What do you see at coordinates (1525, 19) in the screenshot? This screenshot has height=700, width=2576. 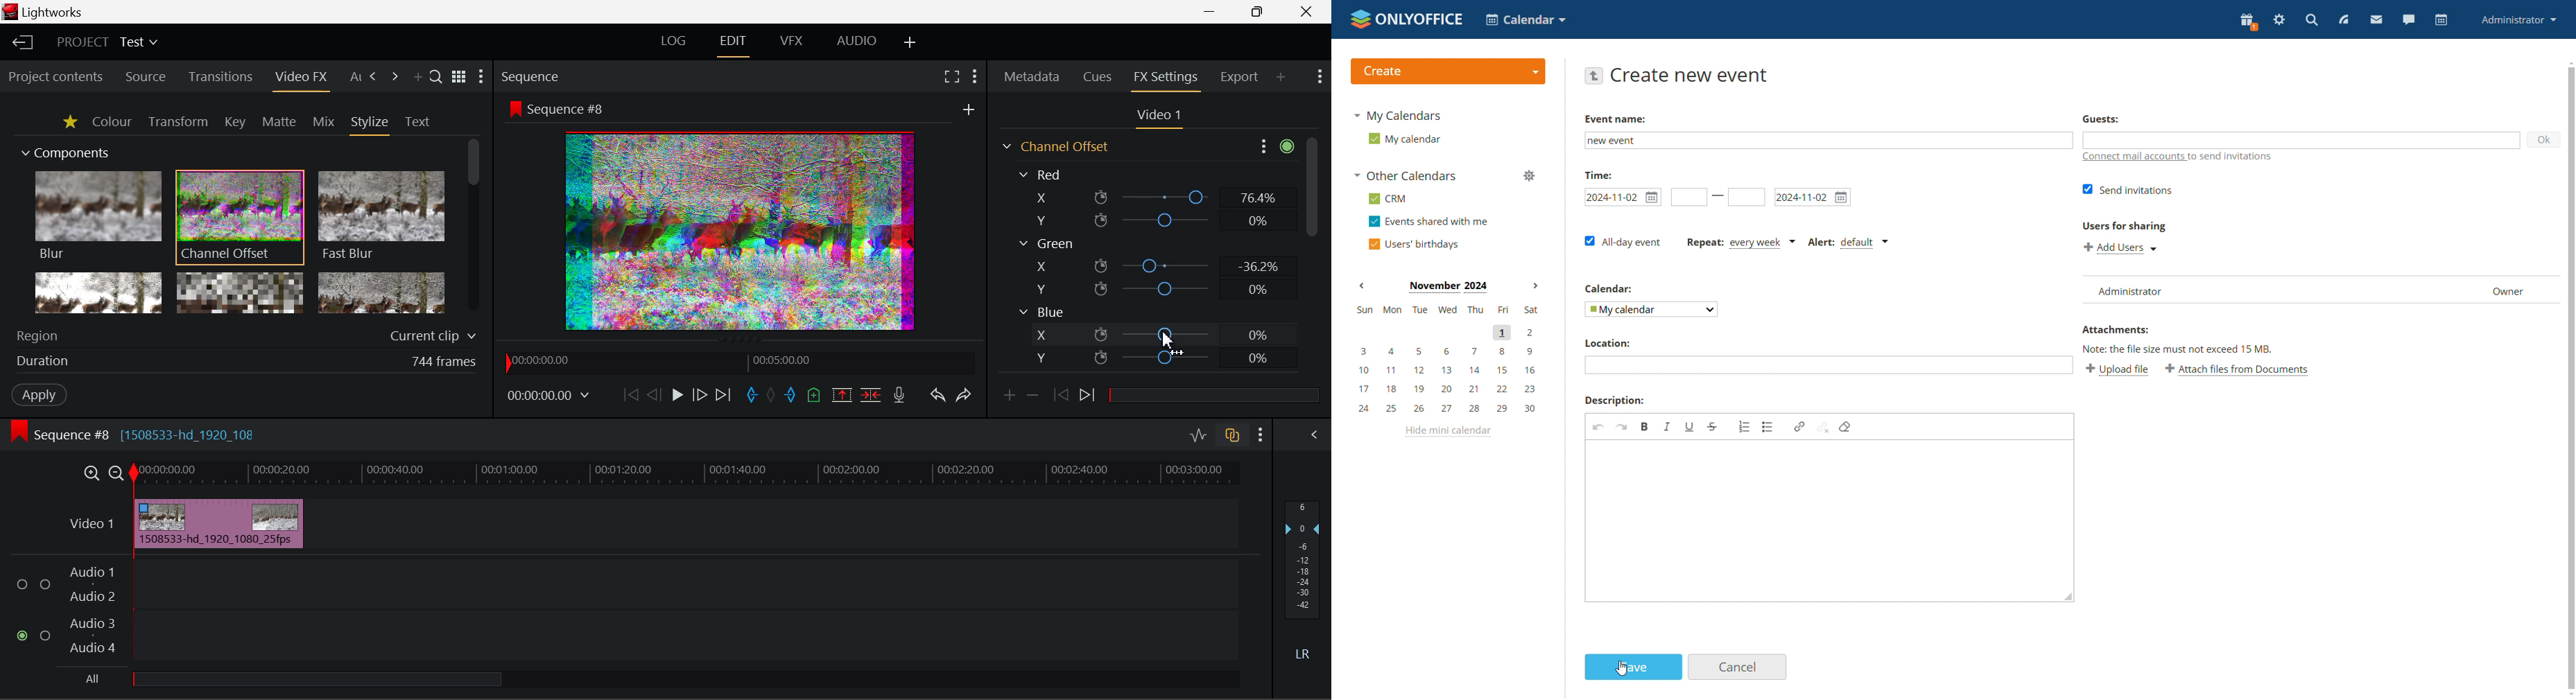 I see `select application` at bounding box center [1525, 19].